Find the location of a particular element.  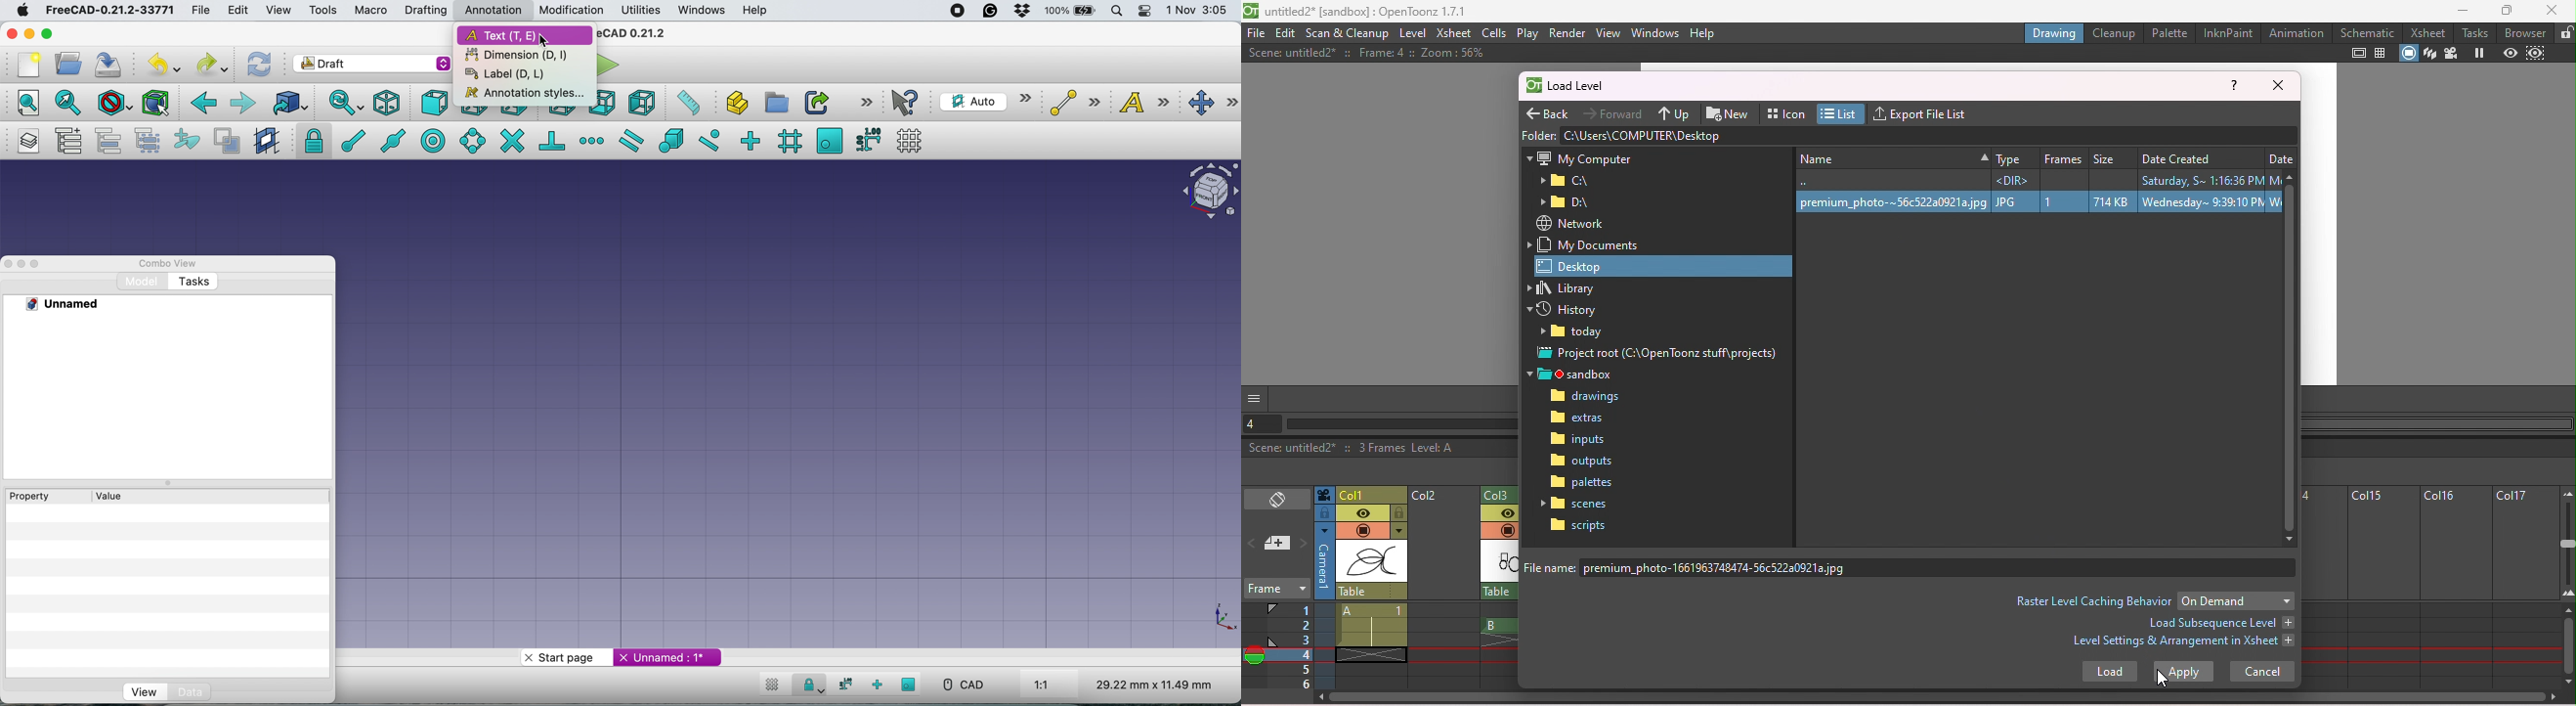

undo is located at coordinates (168, 63).